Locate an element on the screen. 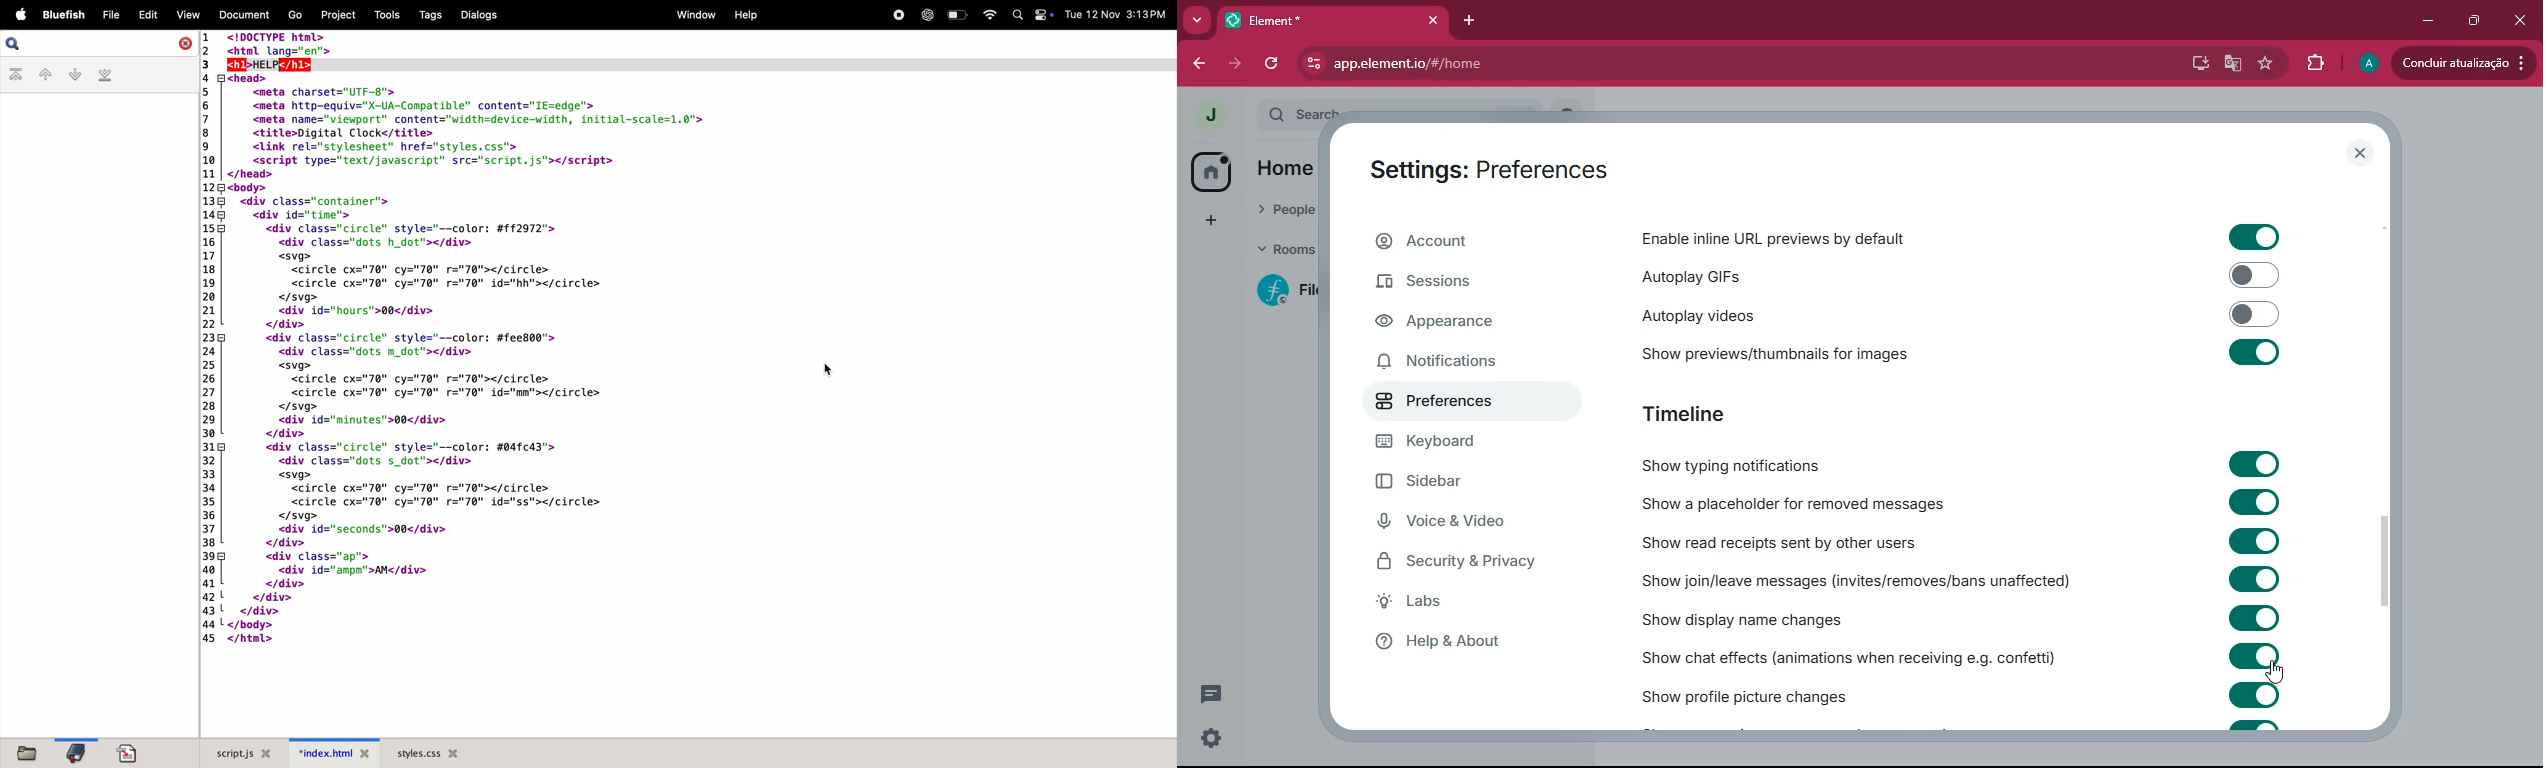  show previews/thumbnails for images is located at coordinates (1793, 350).